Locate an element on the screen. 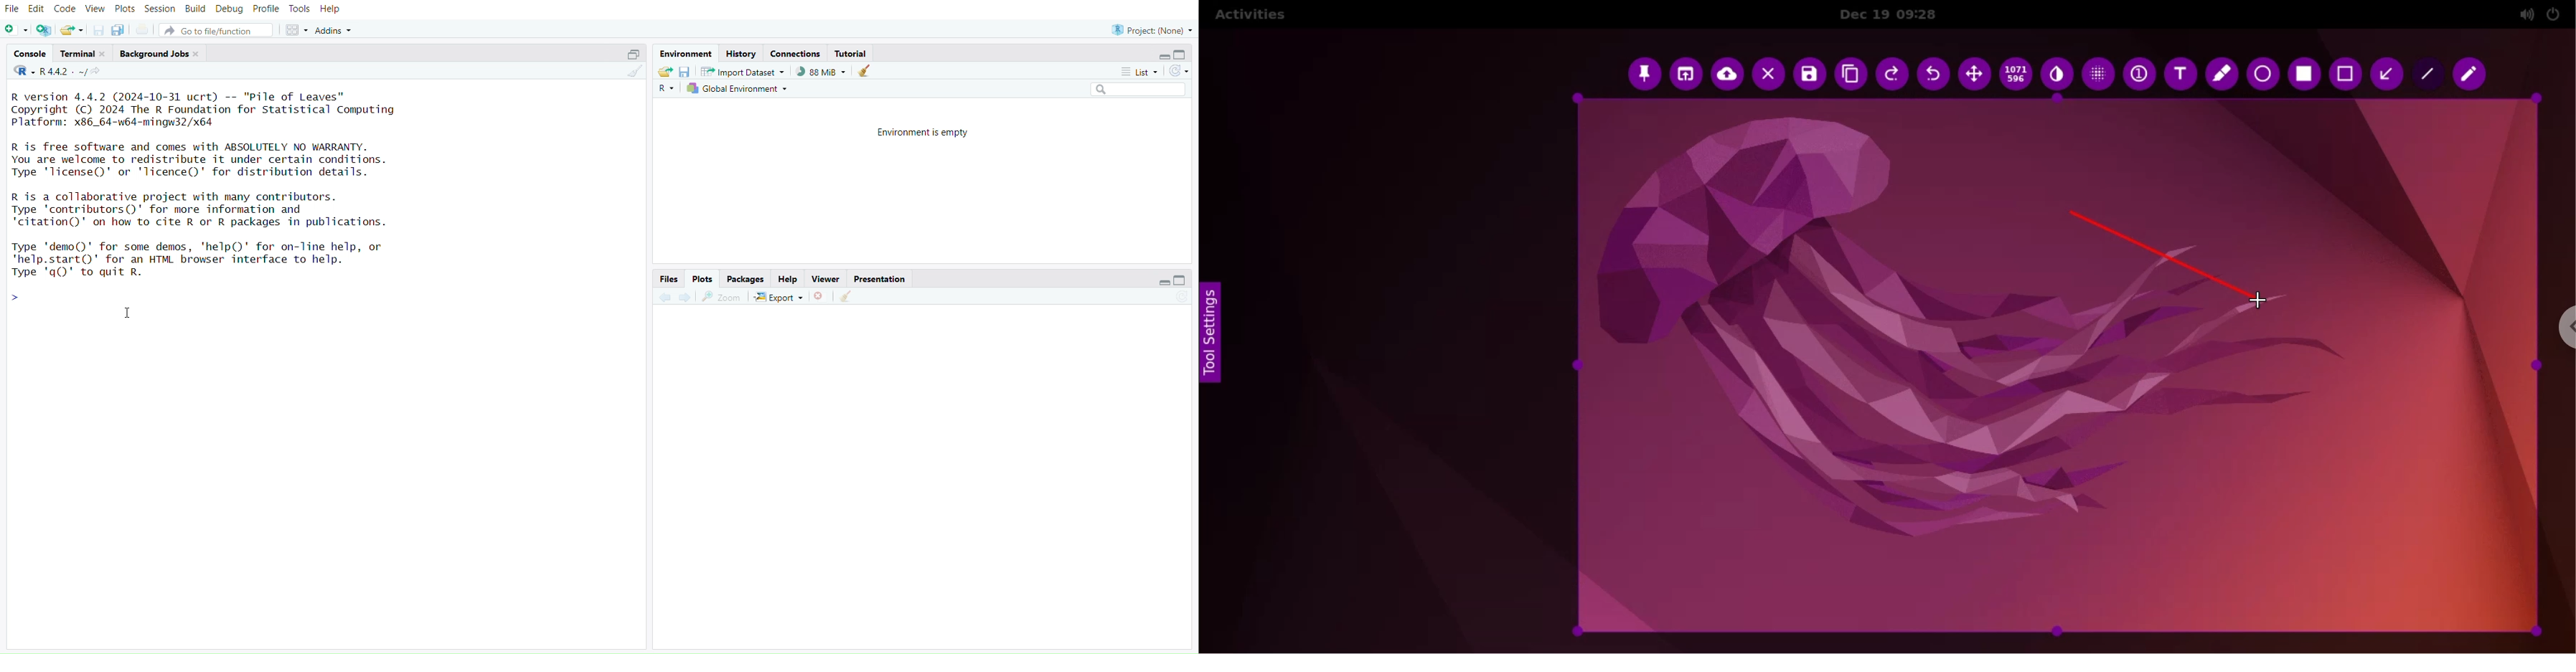  viewer is located at coordinates (827, 280).